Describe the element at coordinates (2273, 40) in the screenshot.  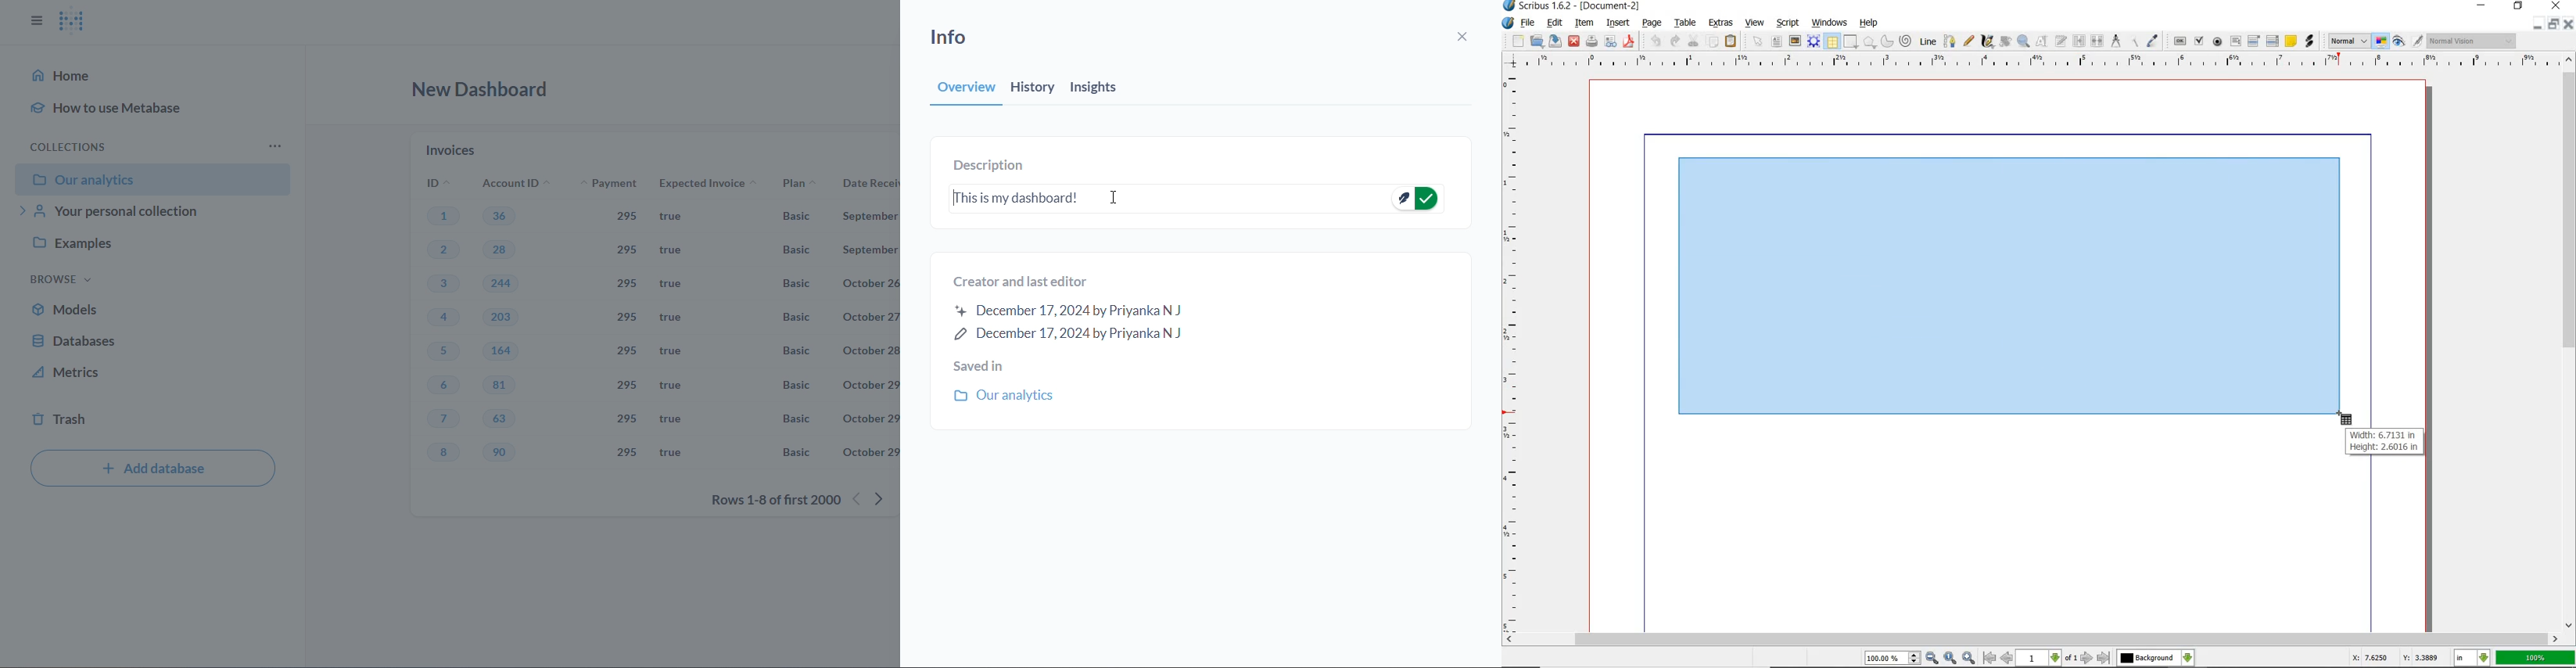
I see `pdf list box` at that location.